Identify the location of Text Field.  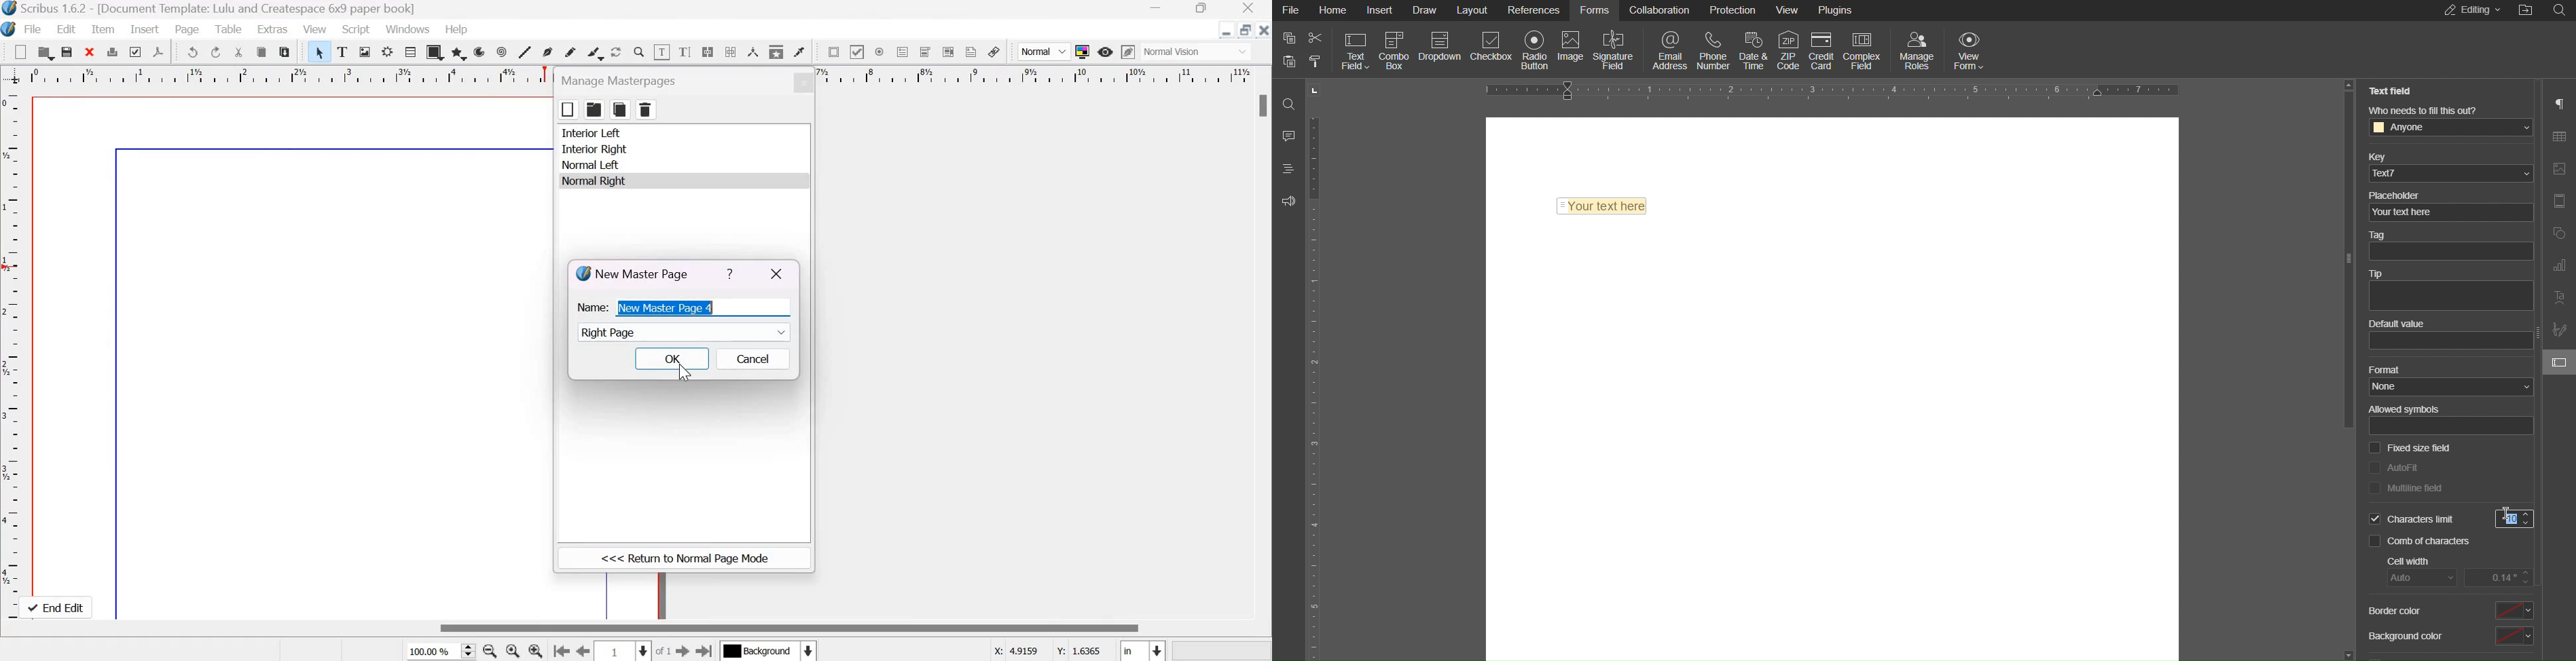
(2395, 91).